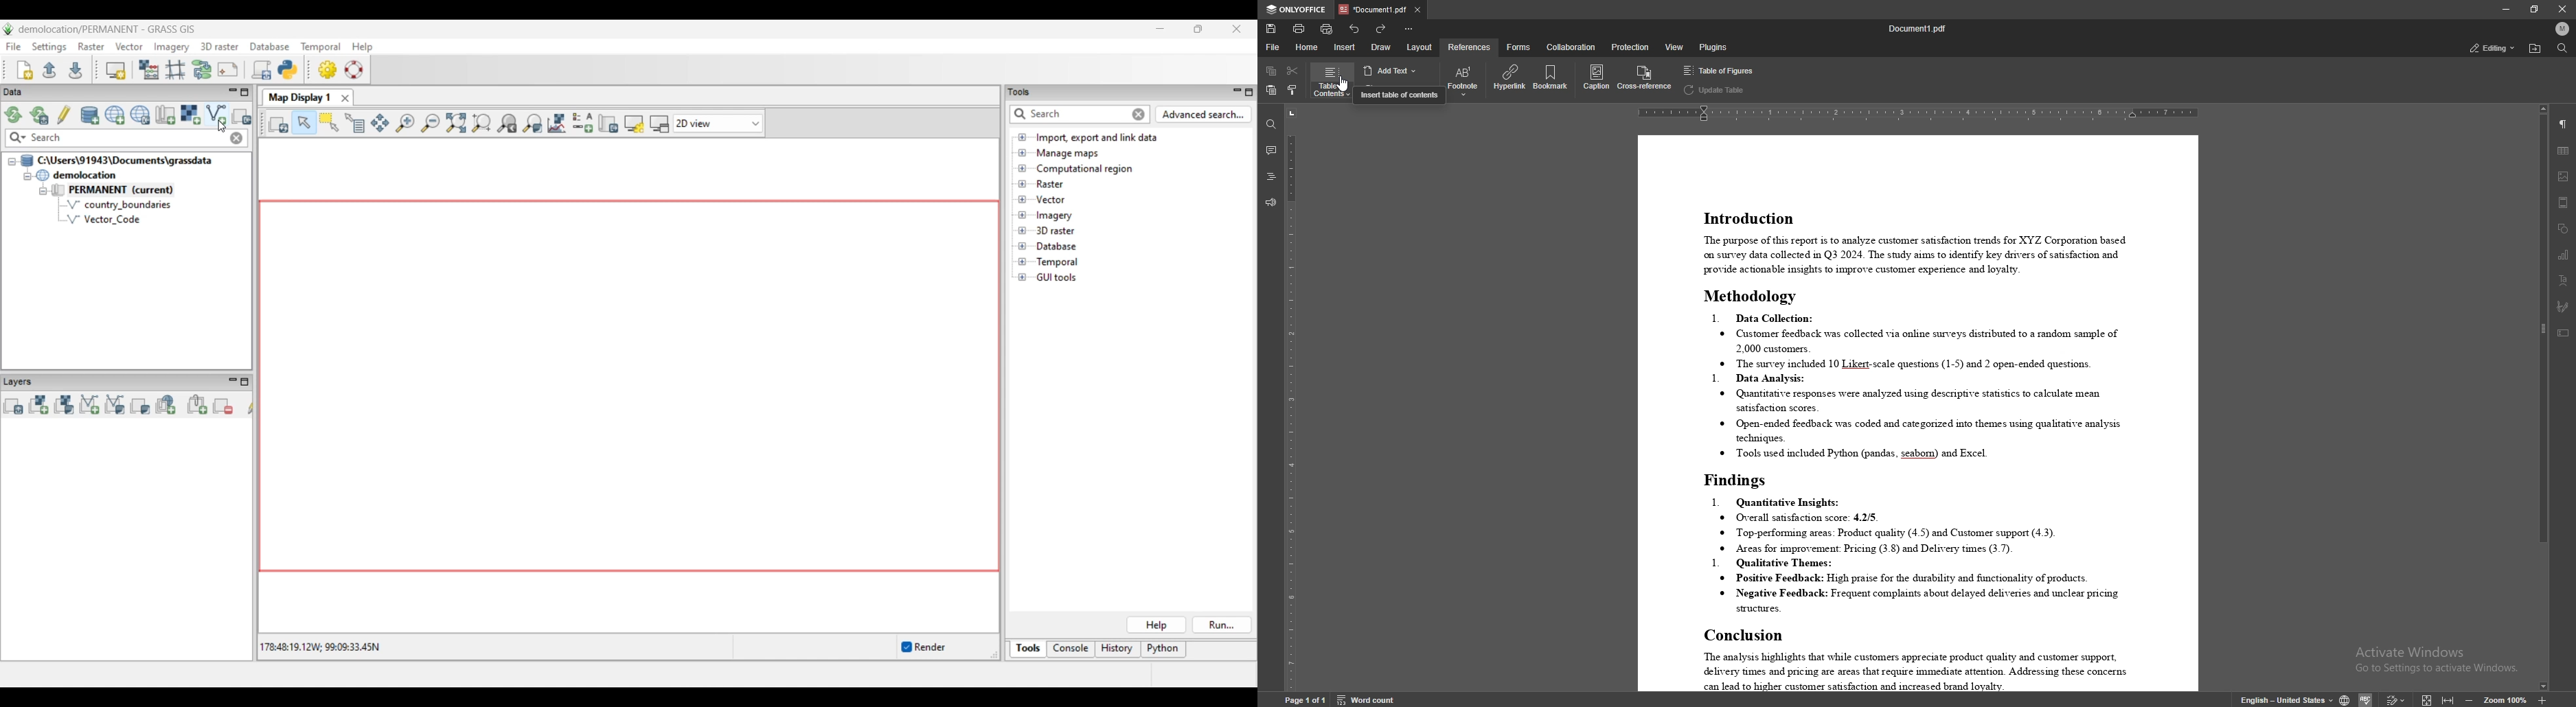  Describe the element at coordinates (1917, 413) in the screenshot. I see `document` at that location.